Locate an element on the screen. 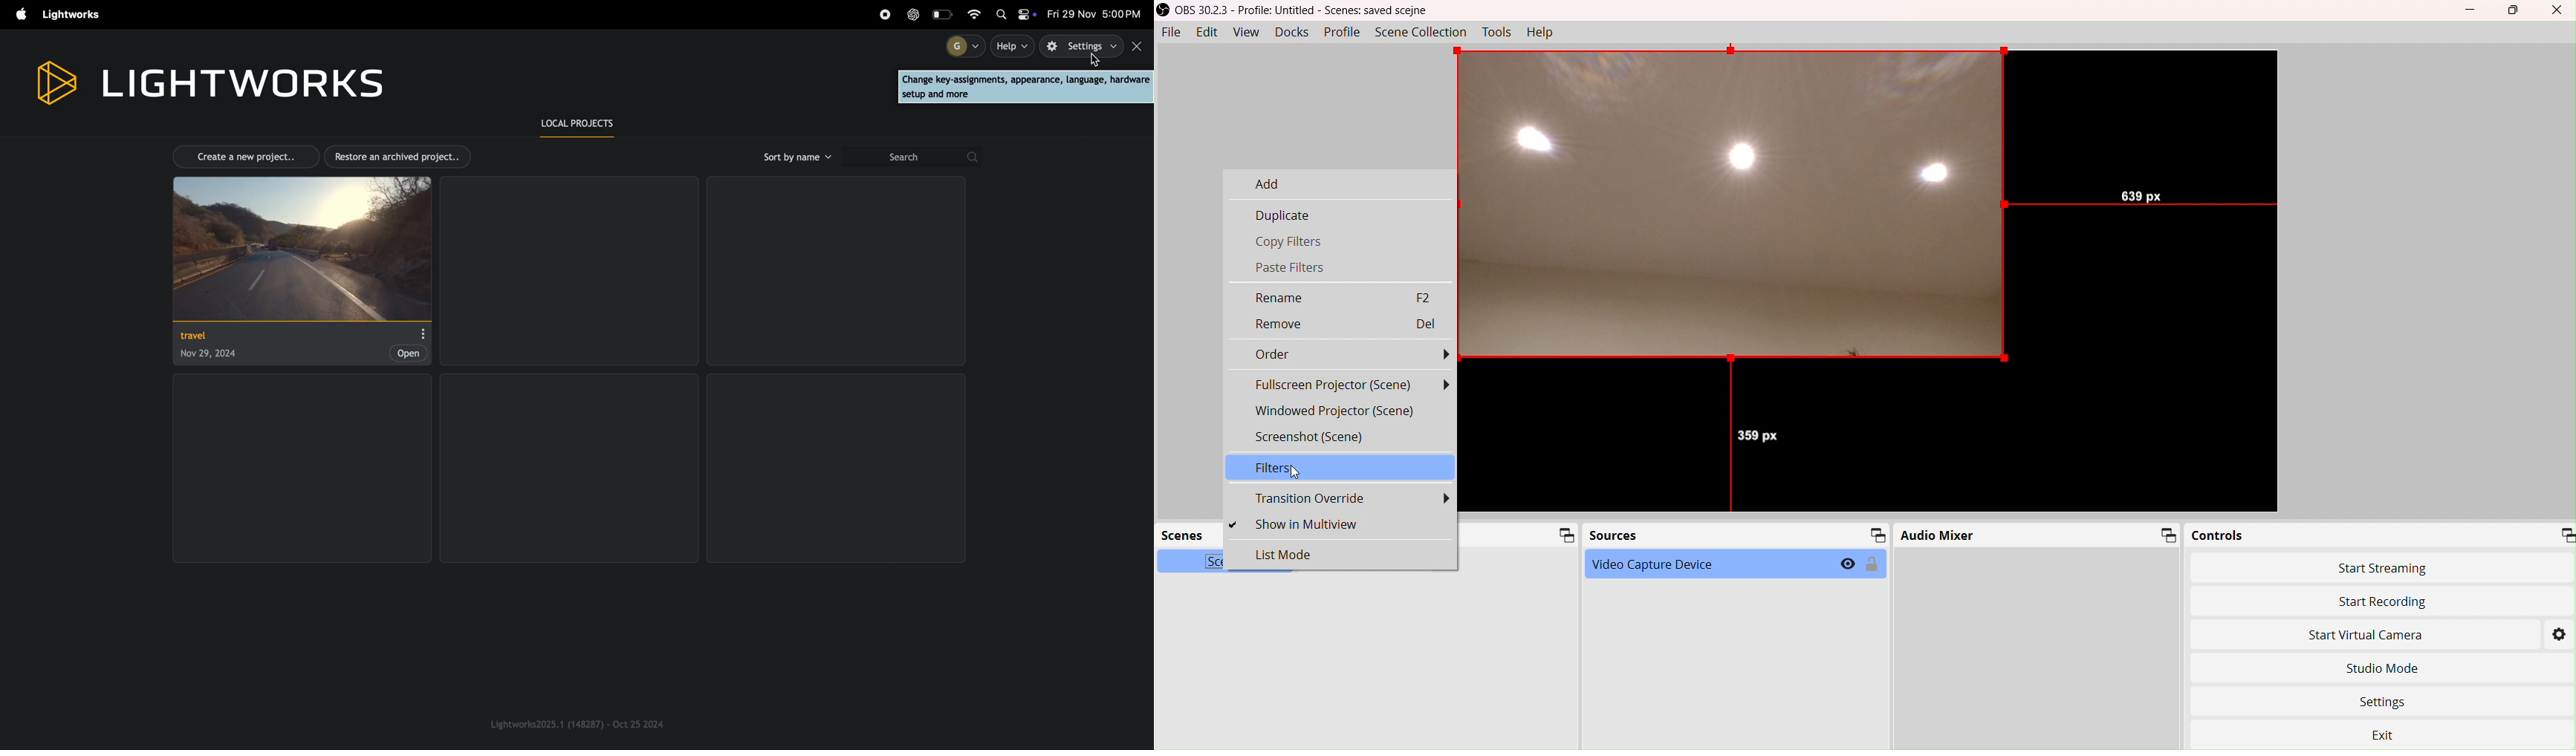 The height and width of the screenshot is (756, 2576). help is located at coordinates (1013, 46).